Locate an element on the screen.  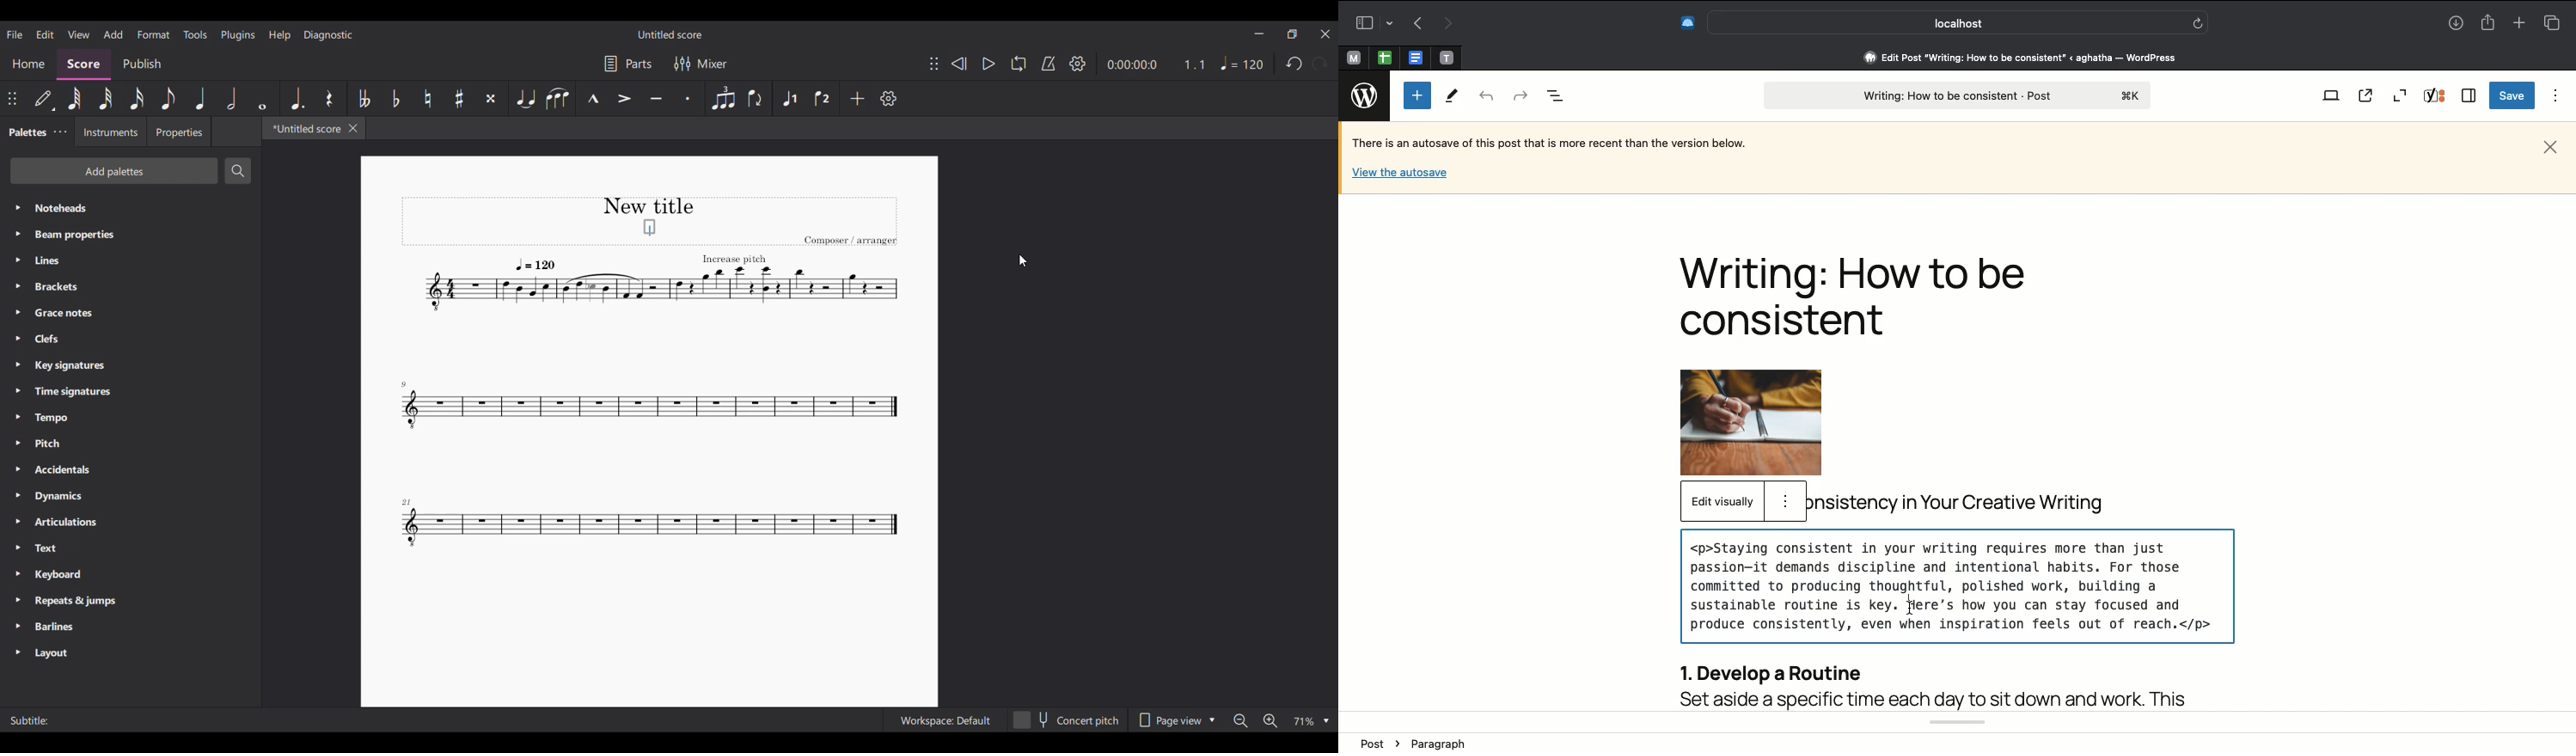
Close tab is located at coordinates (353, 128).